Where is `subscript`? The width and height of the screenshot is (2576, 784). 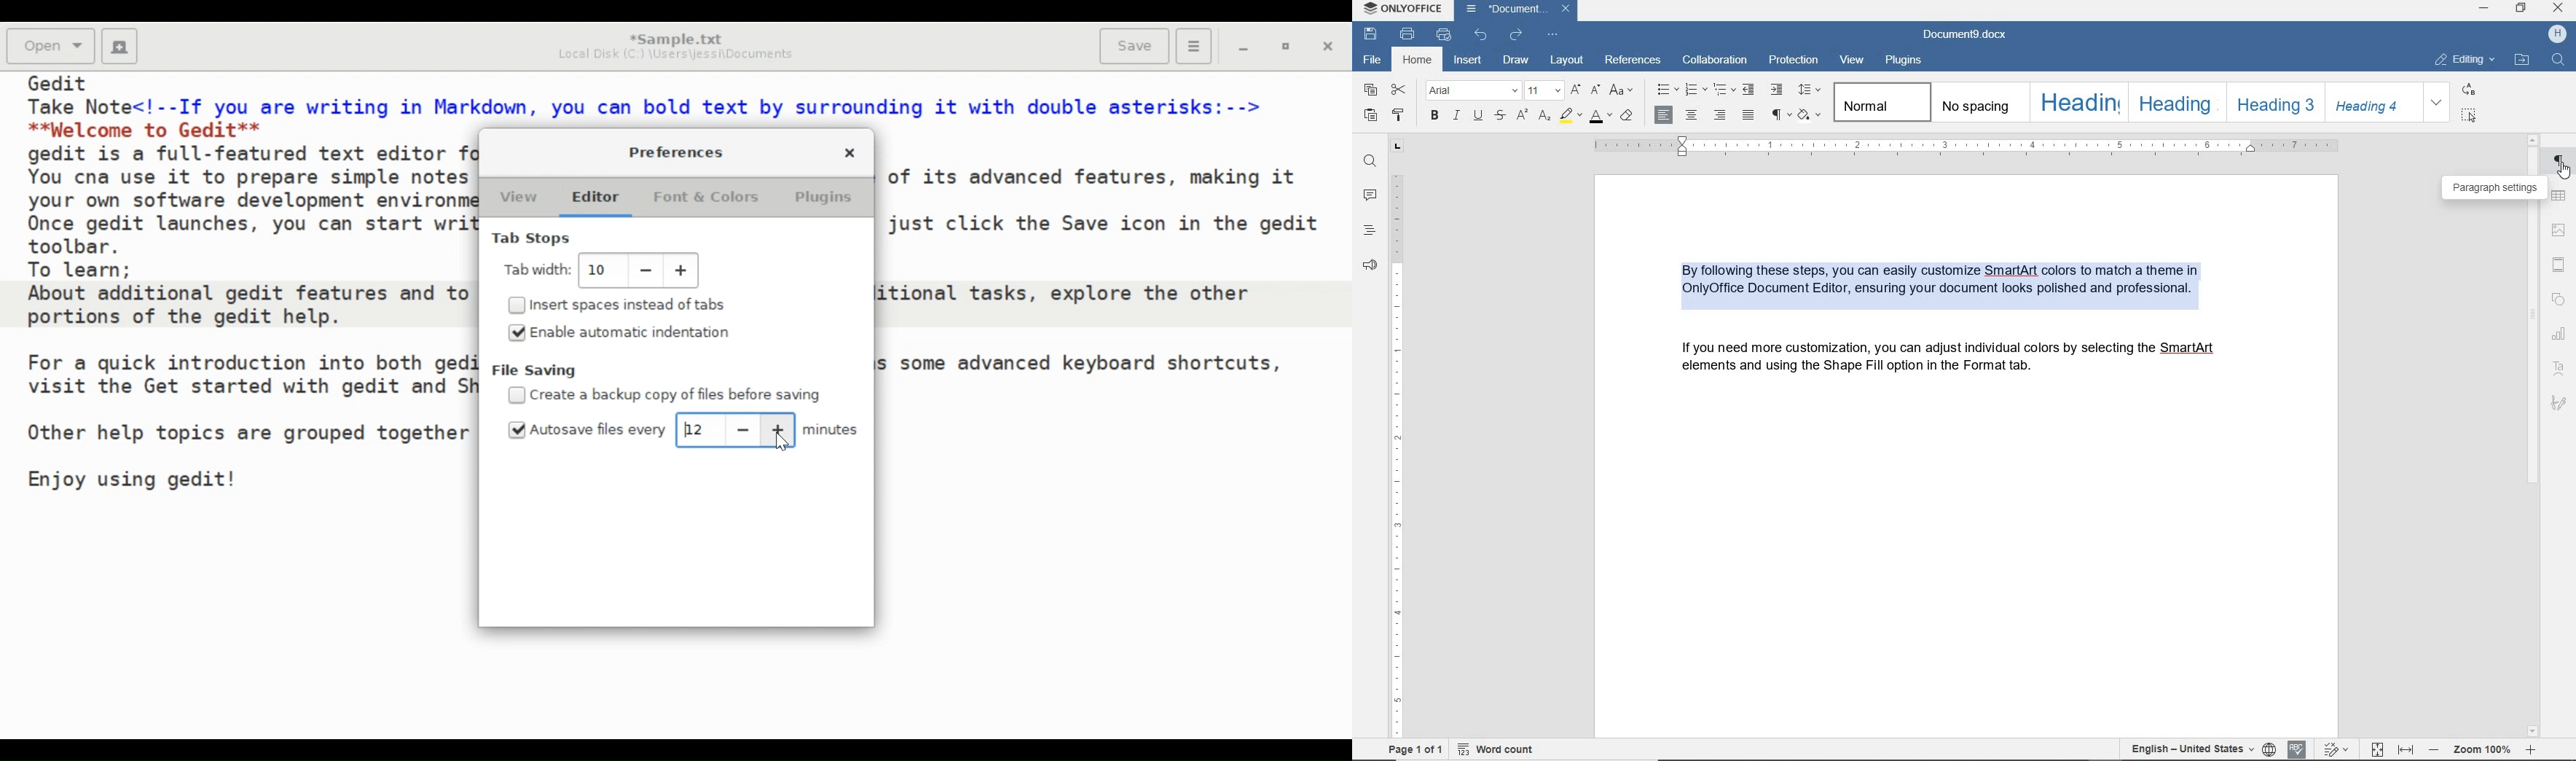 subscript is located at coordinates (1544, 117).